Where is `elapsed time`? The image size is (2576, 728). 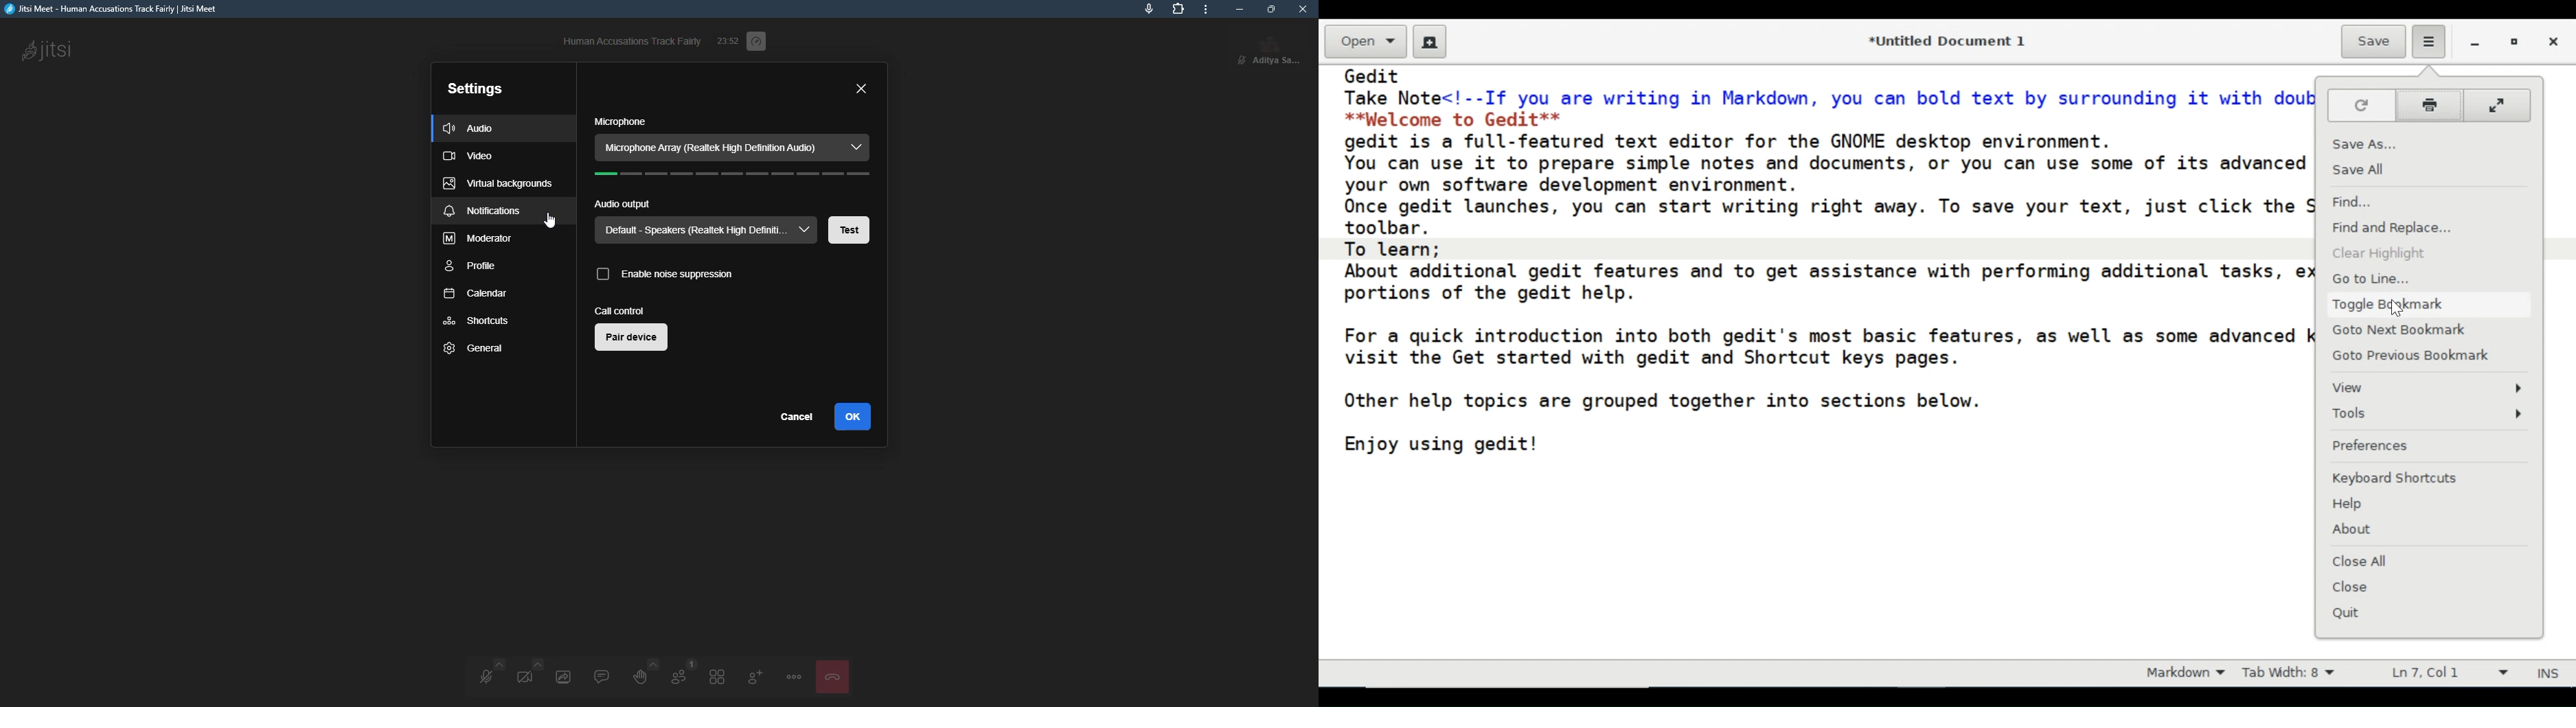
elapsed time is located at coordinates (728, 39).